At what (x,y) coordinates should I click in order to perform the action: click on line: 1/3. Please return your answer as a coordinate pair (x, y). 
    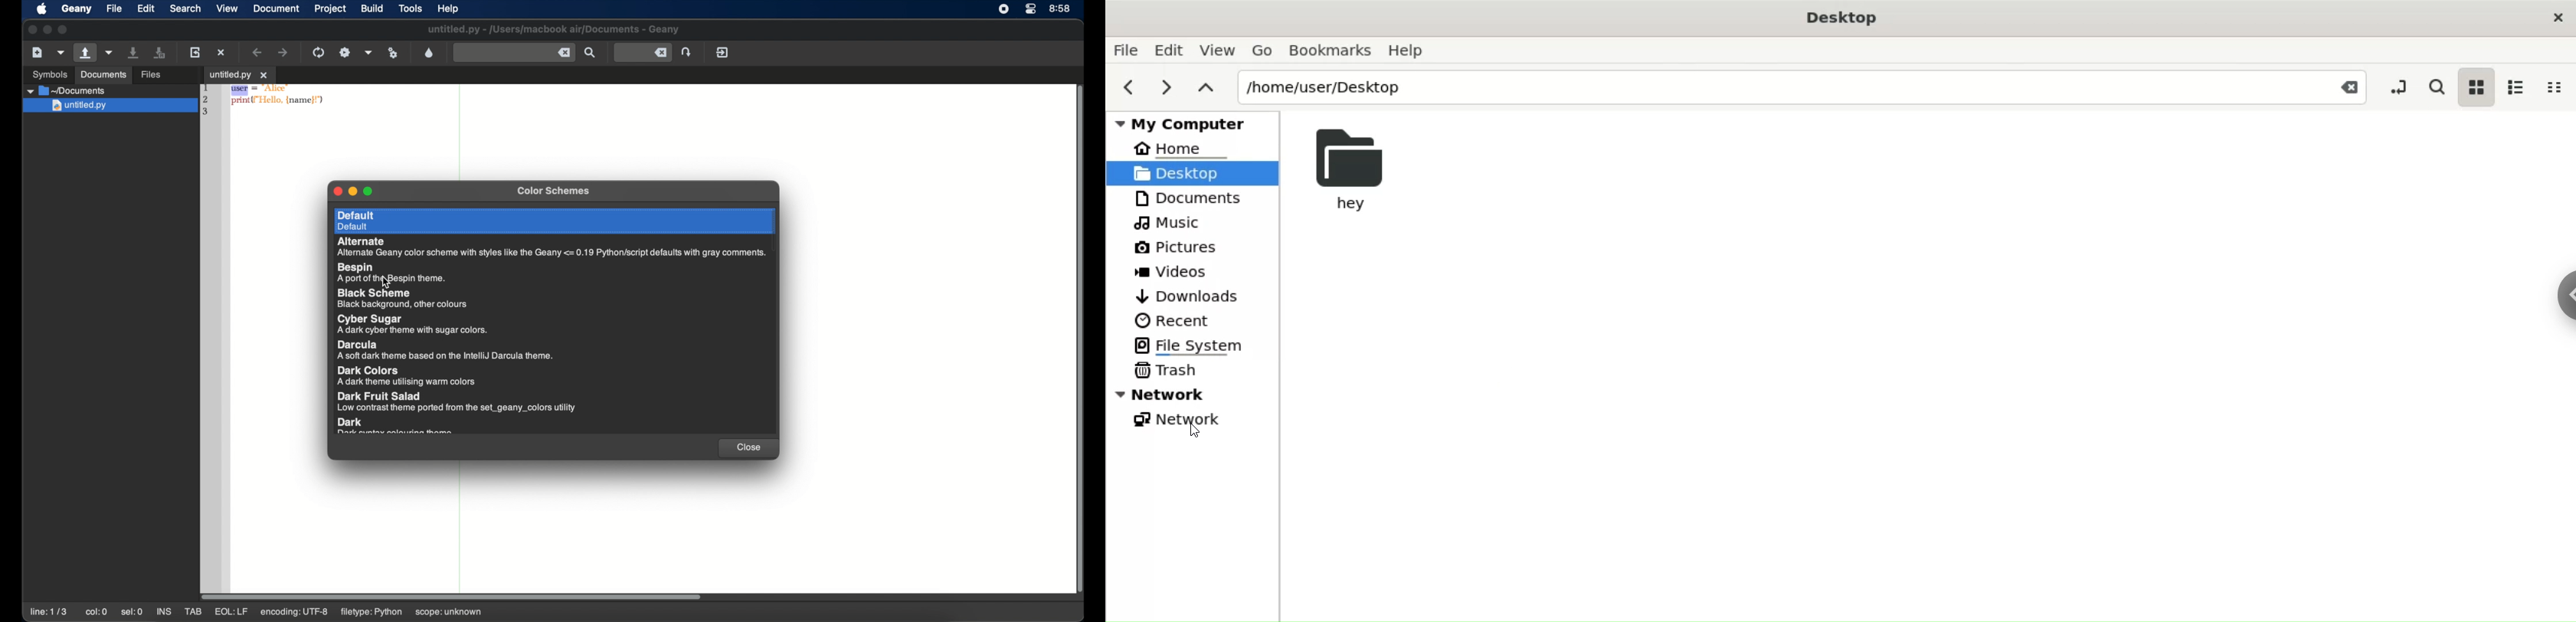
    Looking at the image, I should click on (49, 612).